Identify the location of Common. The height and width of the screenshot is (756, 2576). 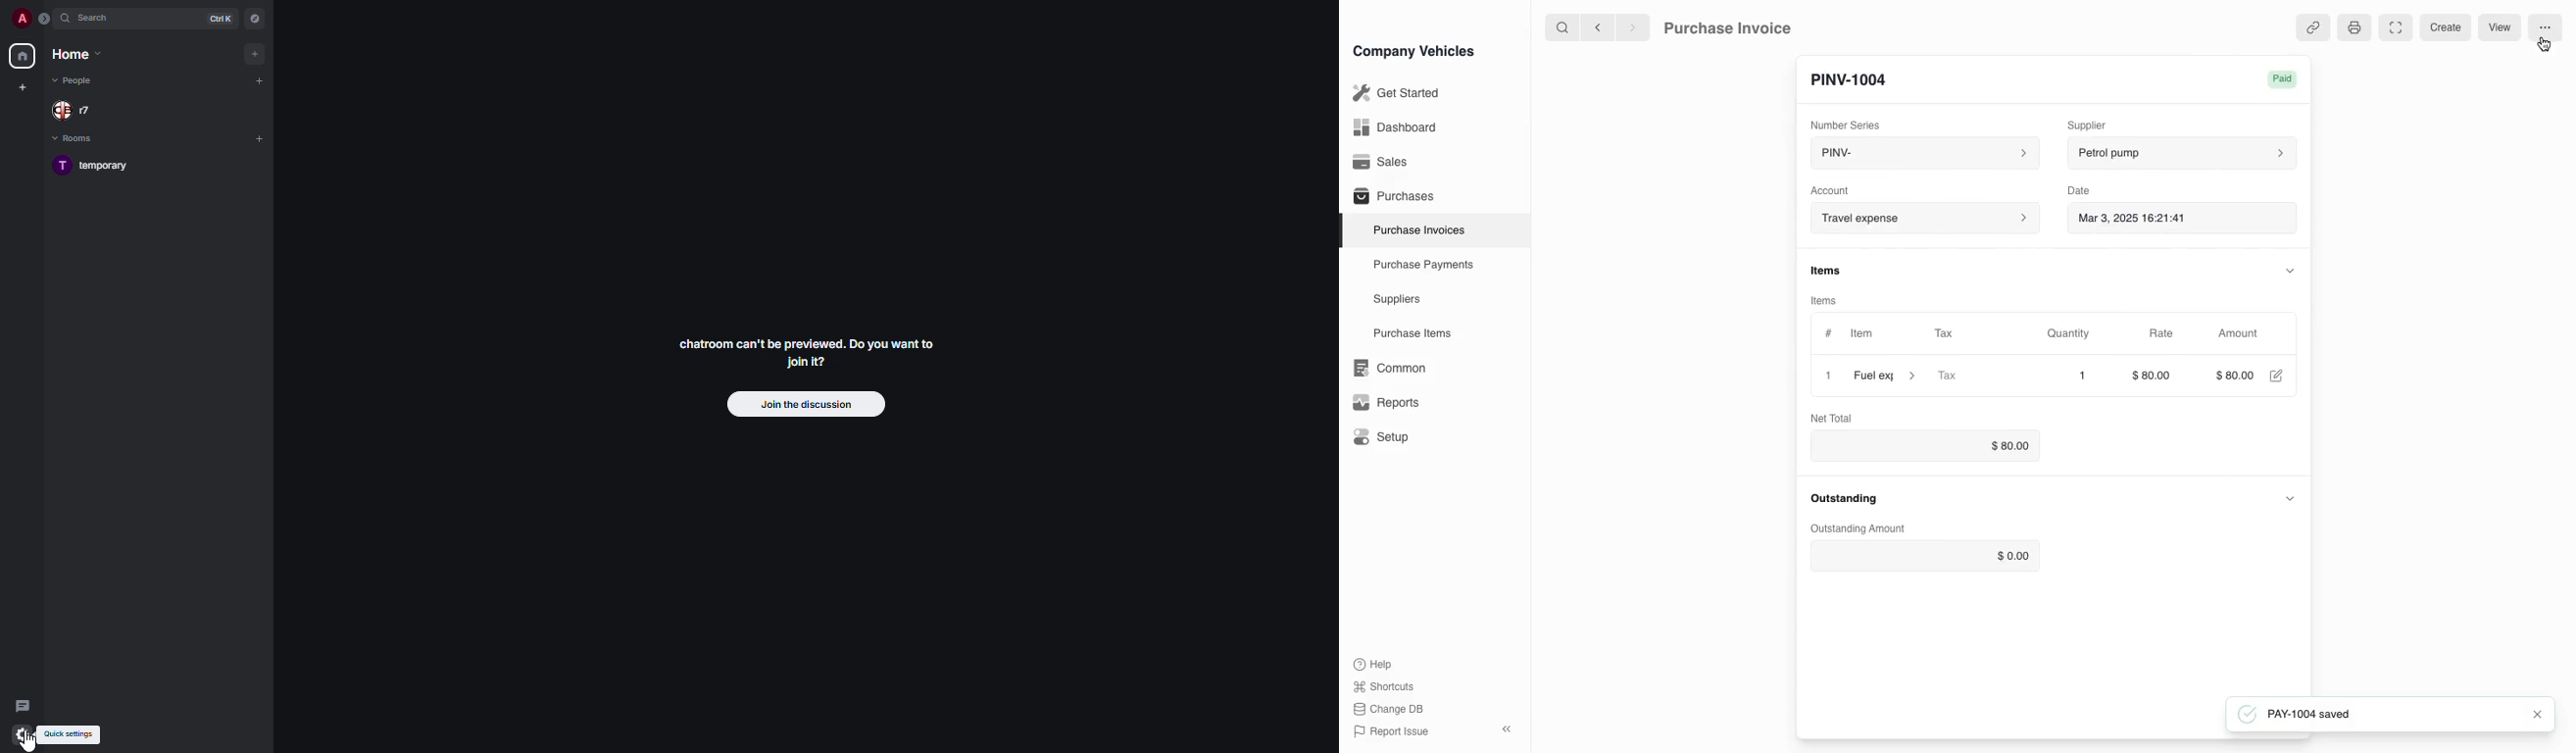
(1385, 368).